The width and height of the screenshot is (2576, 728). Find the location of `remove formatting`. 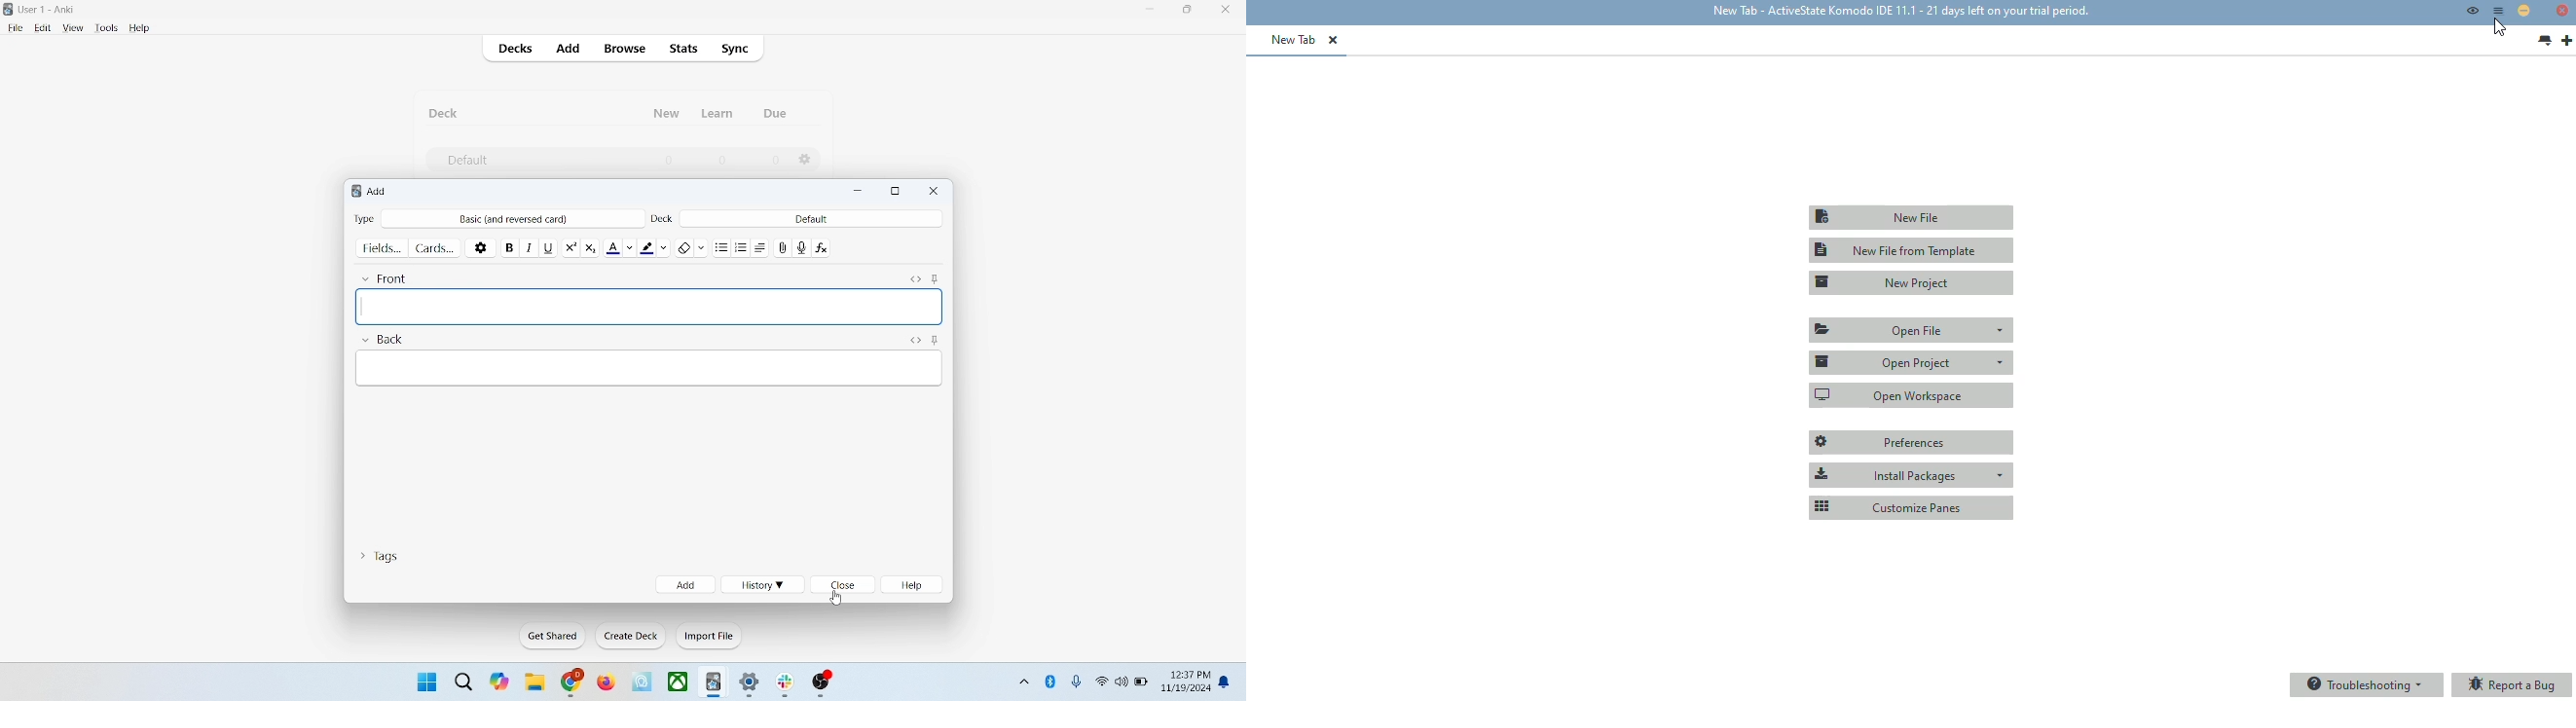

remove formatting is located at coordinates (692, 245).